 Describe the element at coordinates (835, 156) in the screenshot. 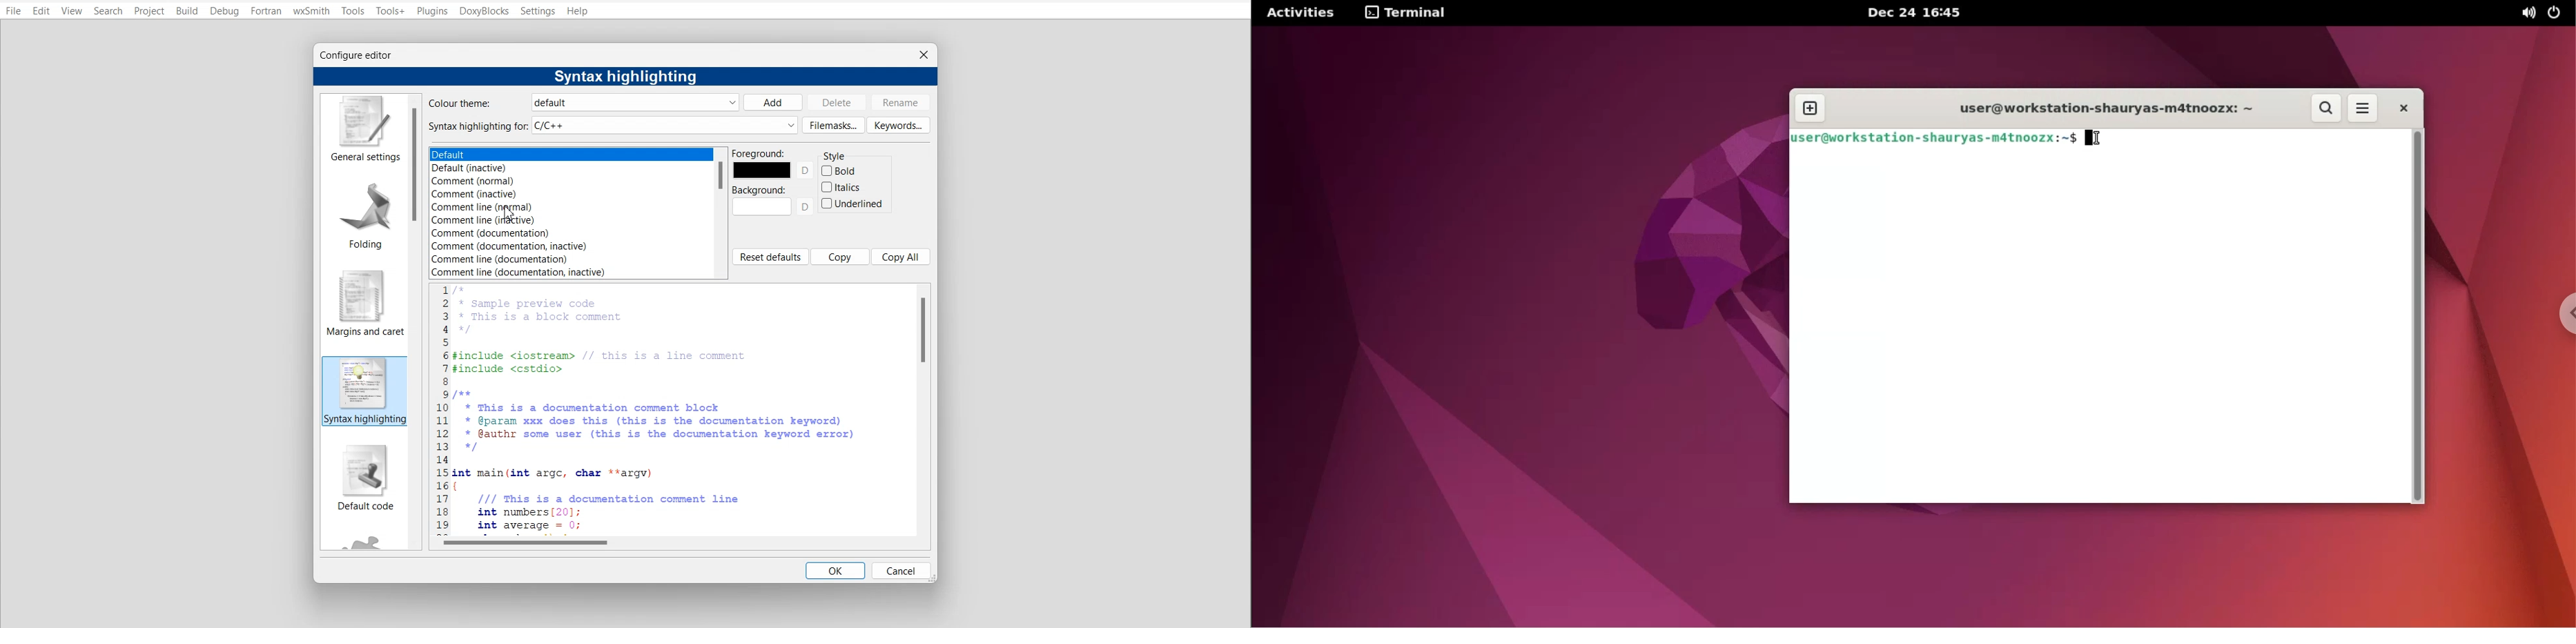

I see `Style` at that location.